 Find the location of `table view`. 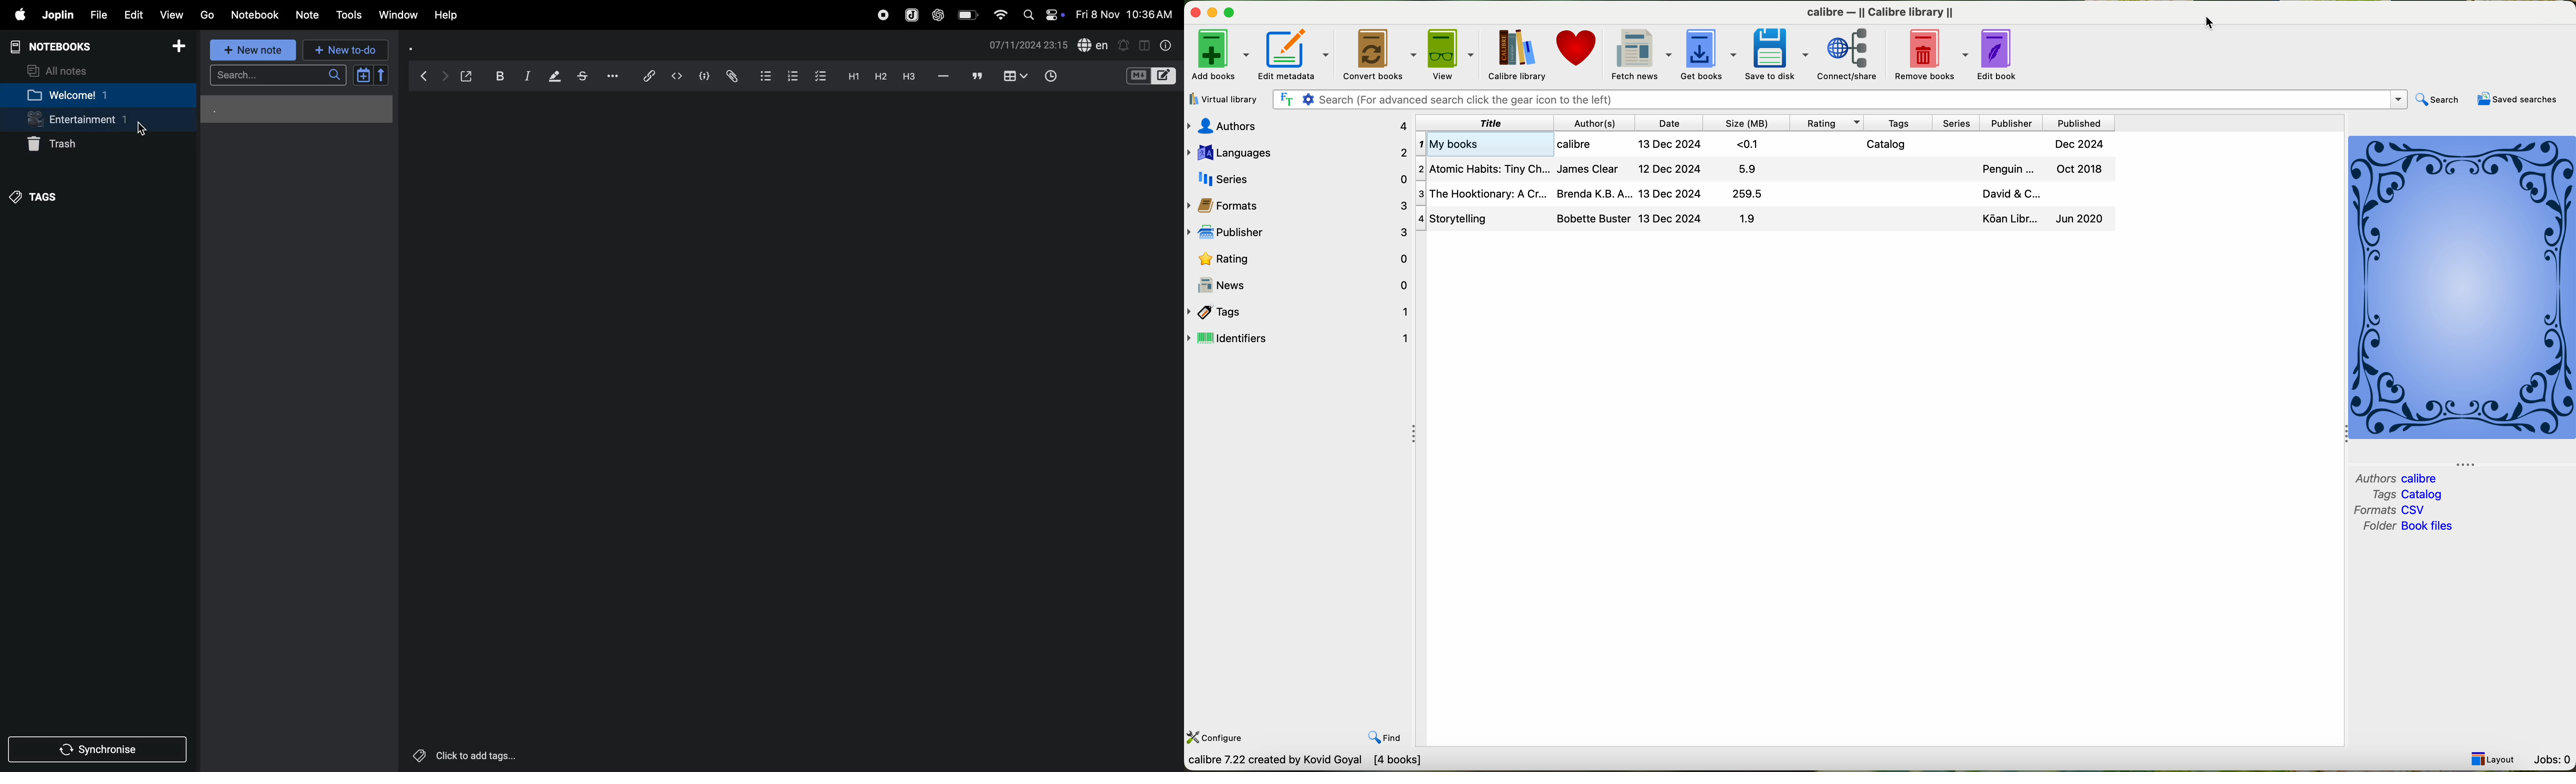

table view is located at coordinates (1013, 77).